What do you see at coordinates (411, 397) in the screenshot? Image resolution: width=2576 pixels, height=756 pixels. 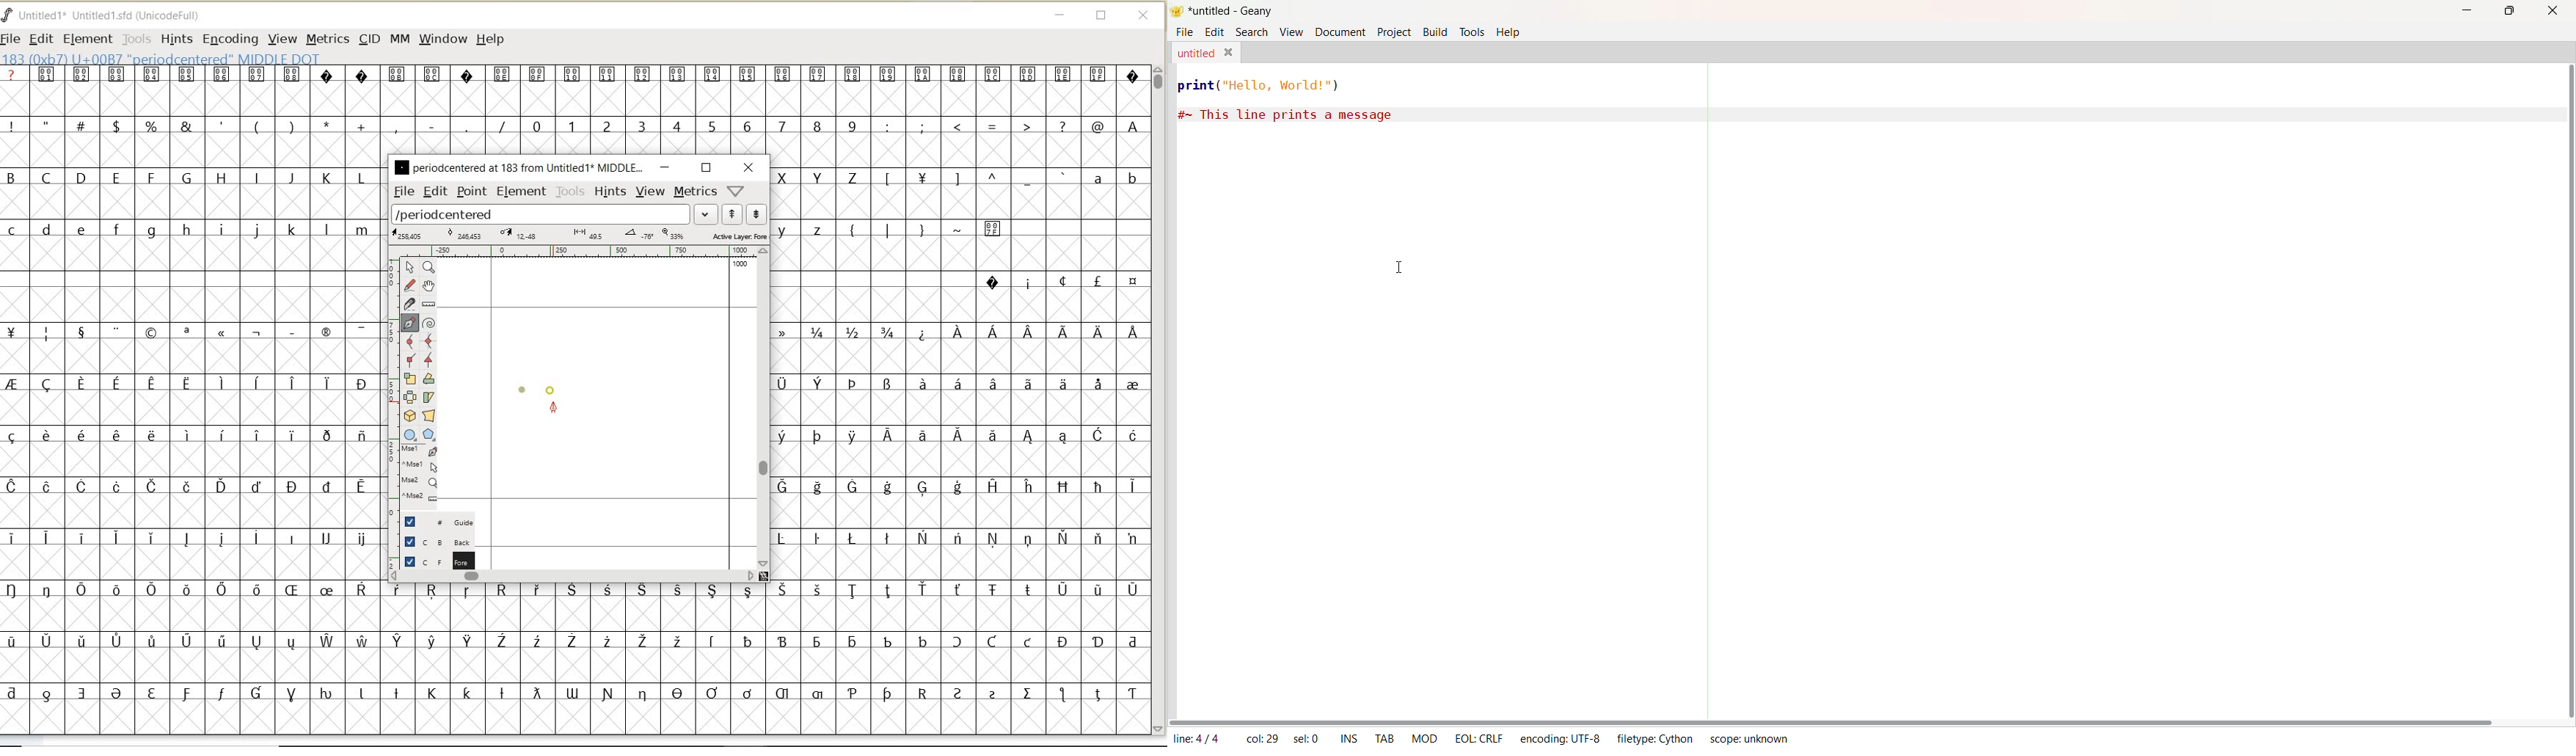 I see `flip the selection` at bounding box center [411, 397].